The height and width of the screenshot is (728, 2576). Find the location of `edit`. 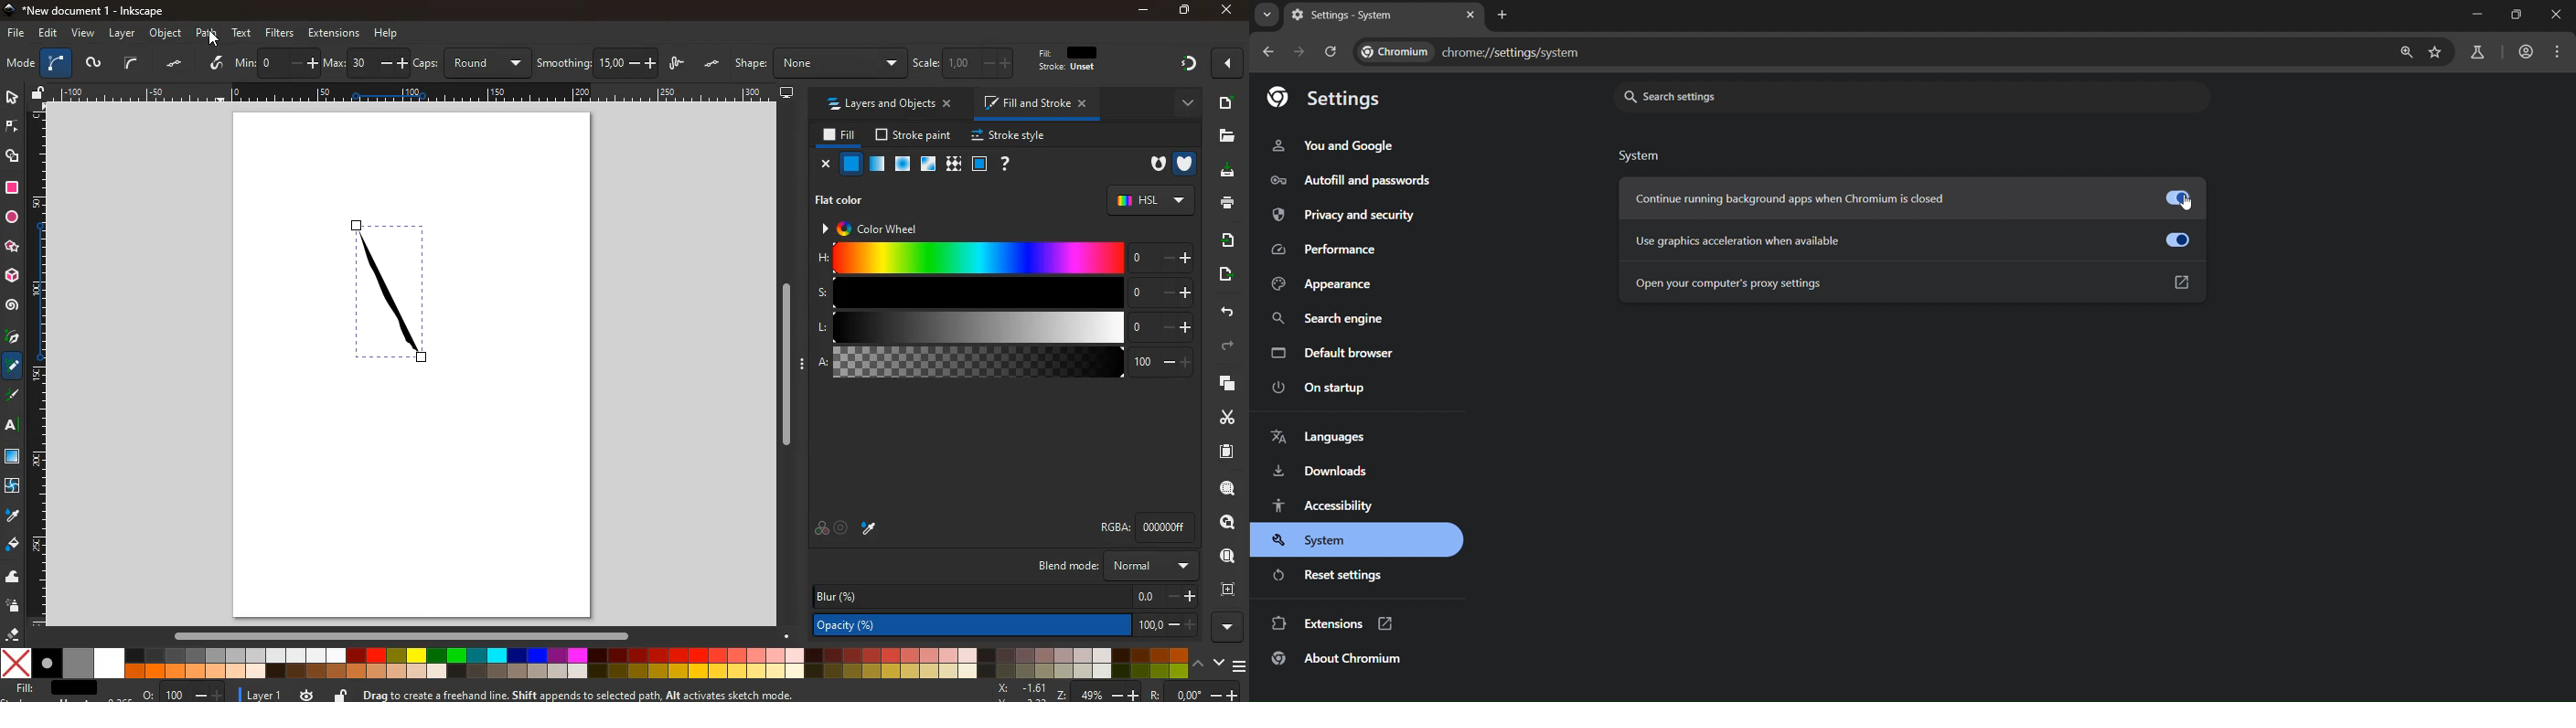

edit is located at coordinates (49, 33).